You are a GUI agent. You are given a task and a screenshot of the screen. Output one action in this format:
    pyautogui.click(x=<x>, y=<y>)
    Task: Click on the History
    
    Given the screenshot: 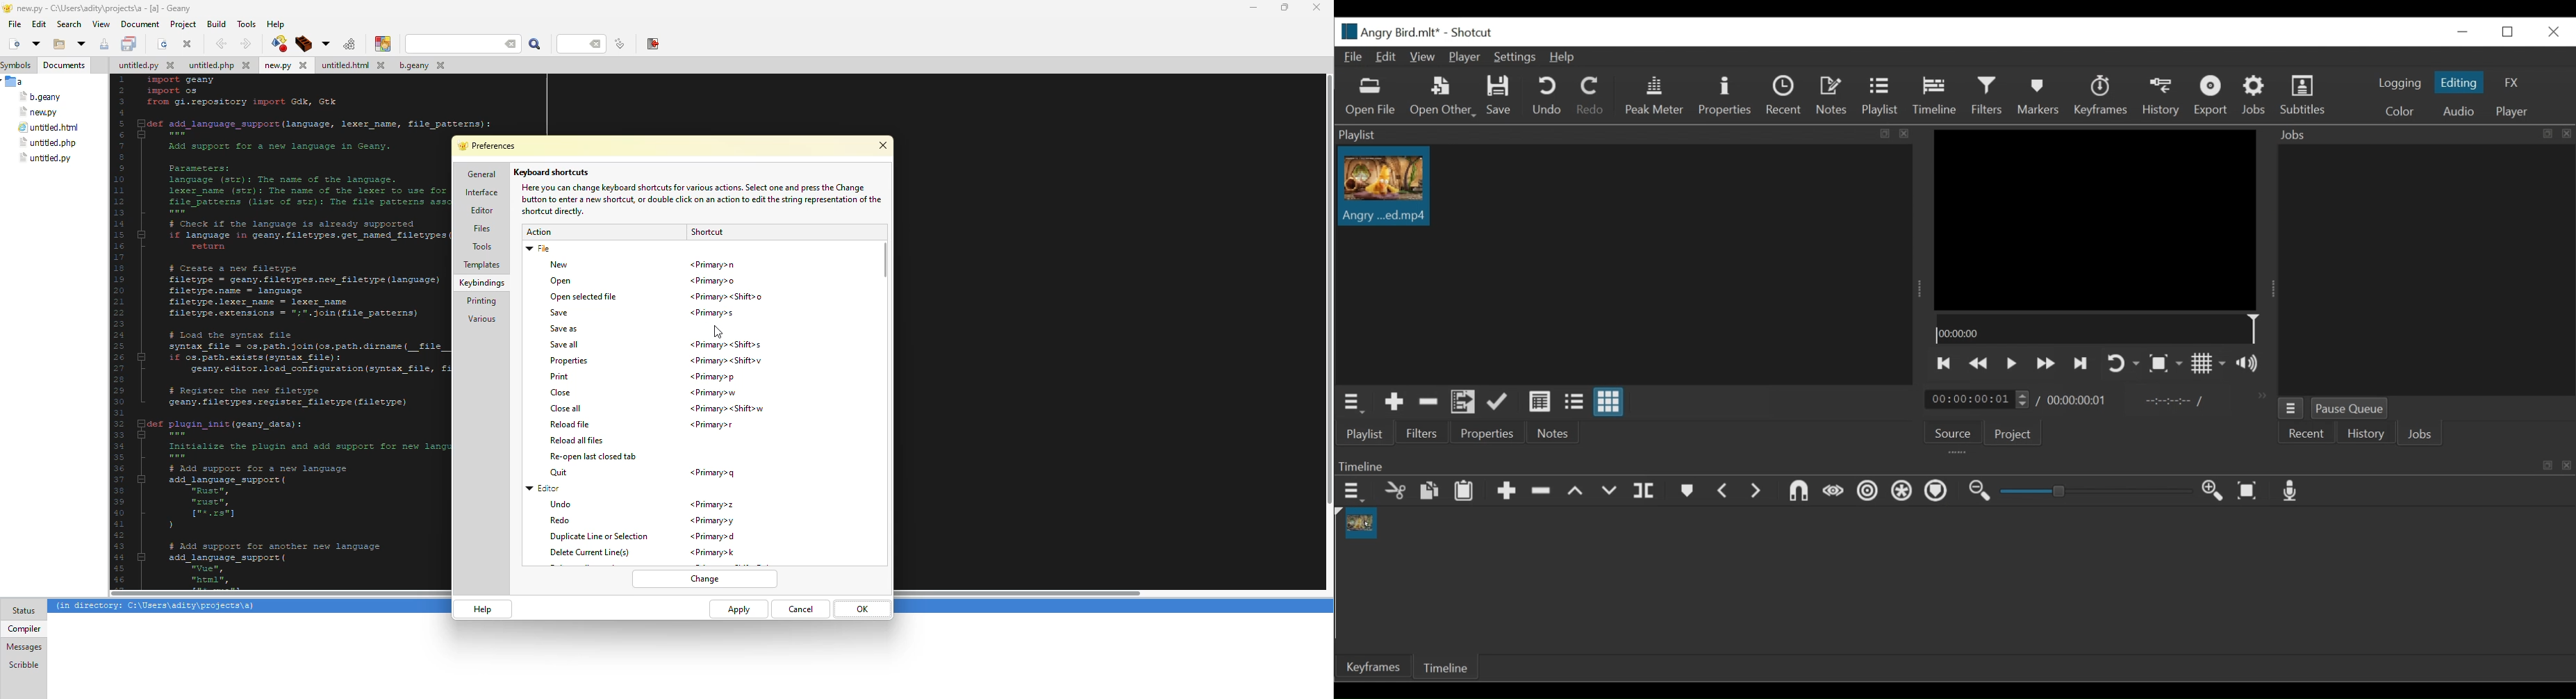 What is the action you would take?
    pyautogui.click(x=2163, y=98)
    